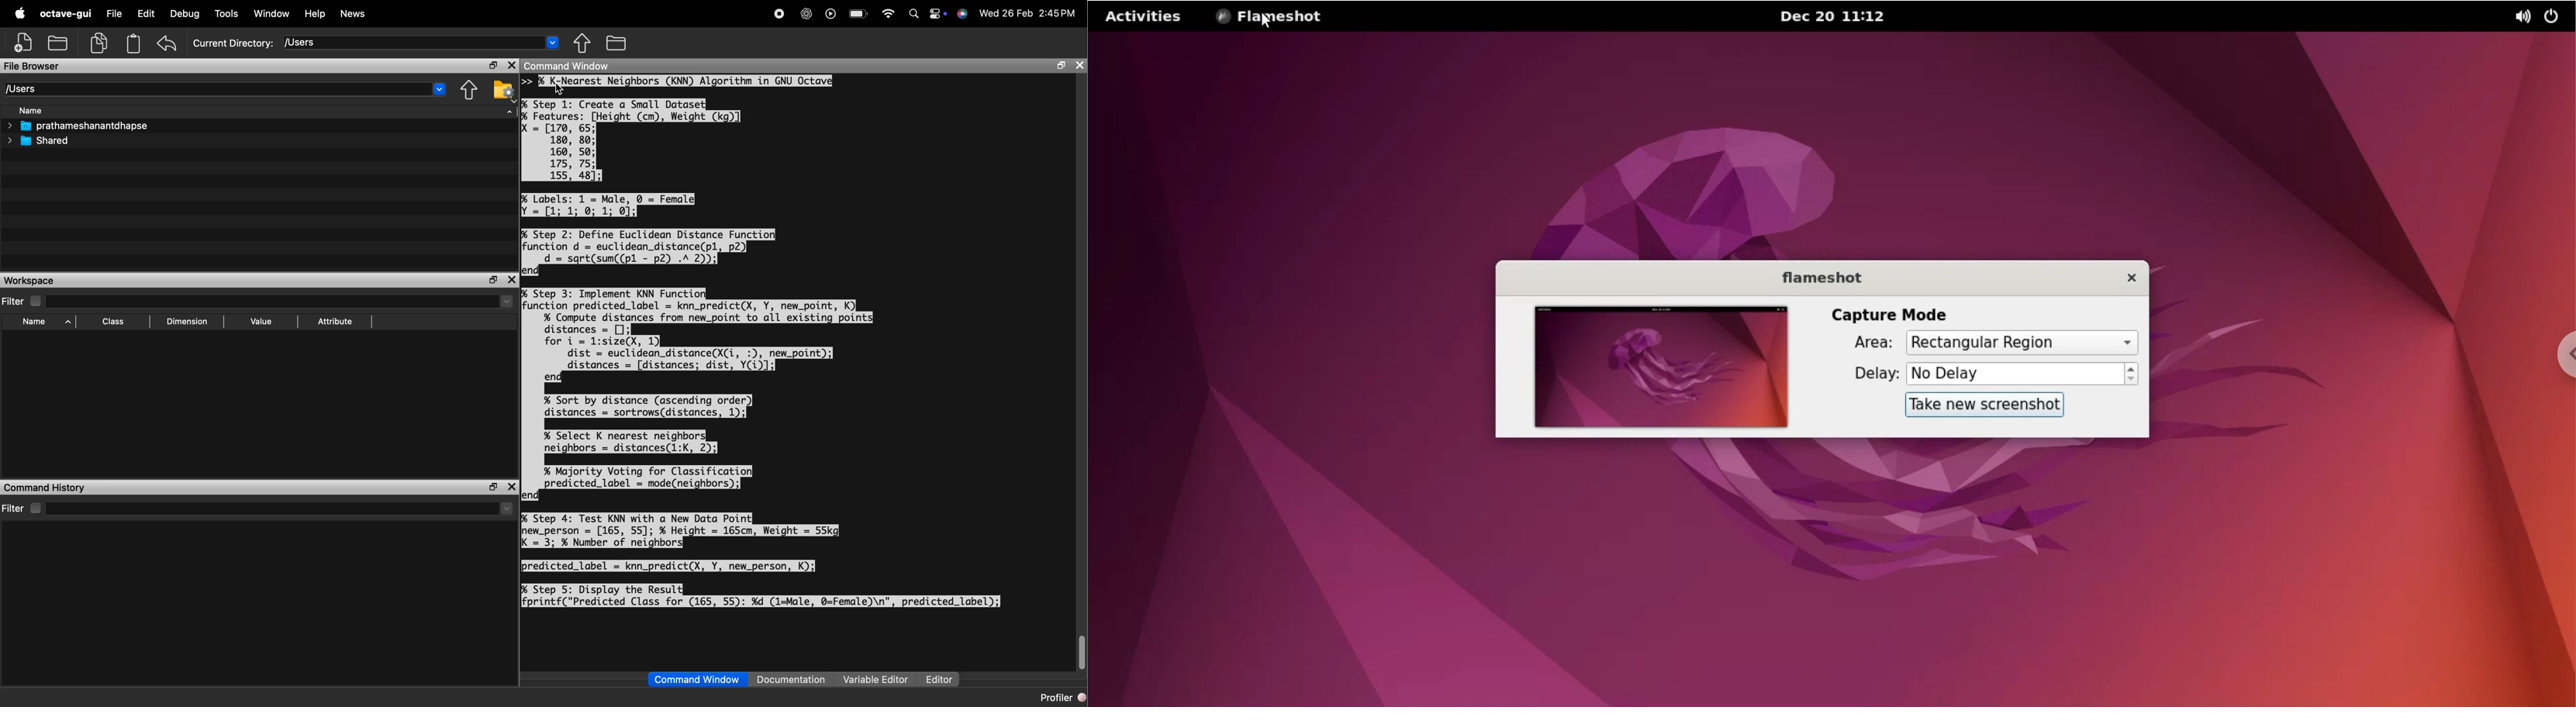 The image size is (2576, 728). Describe the element at coordinates (786, 675) in the screenshot. I see `1 Documentation` at that location.